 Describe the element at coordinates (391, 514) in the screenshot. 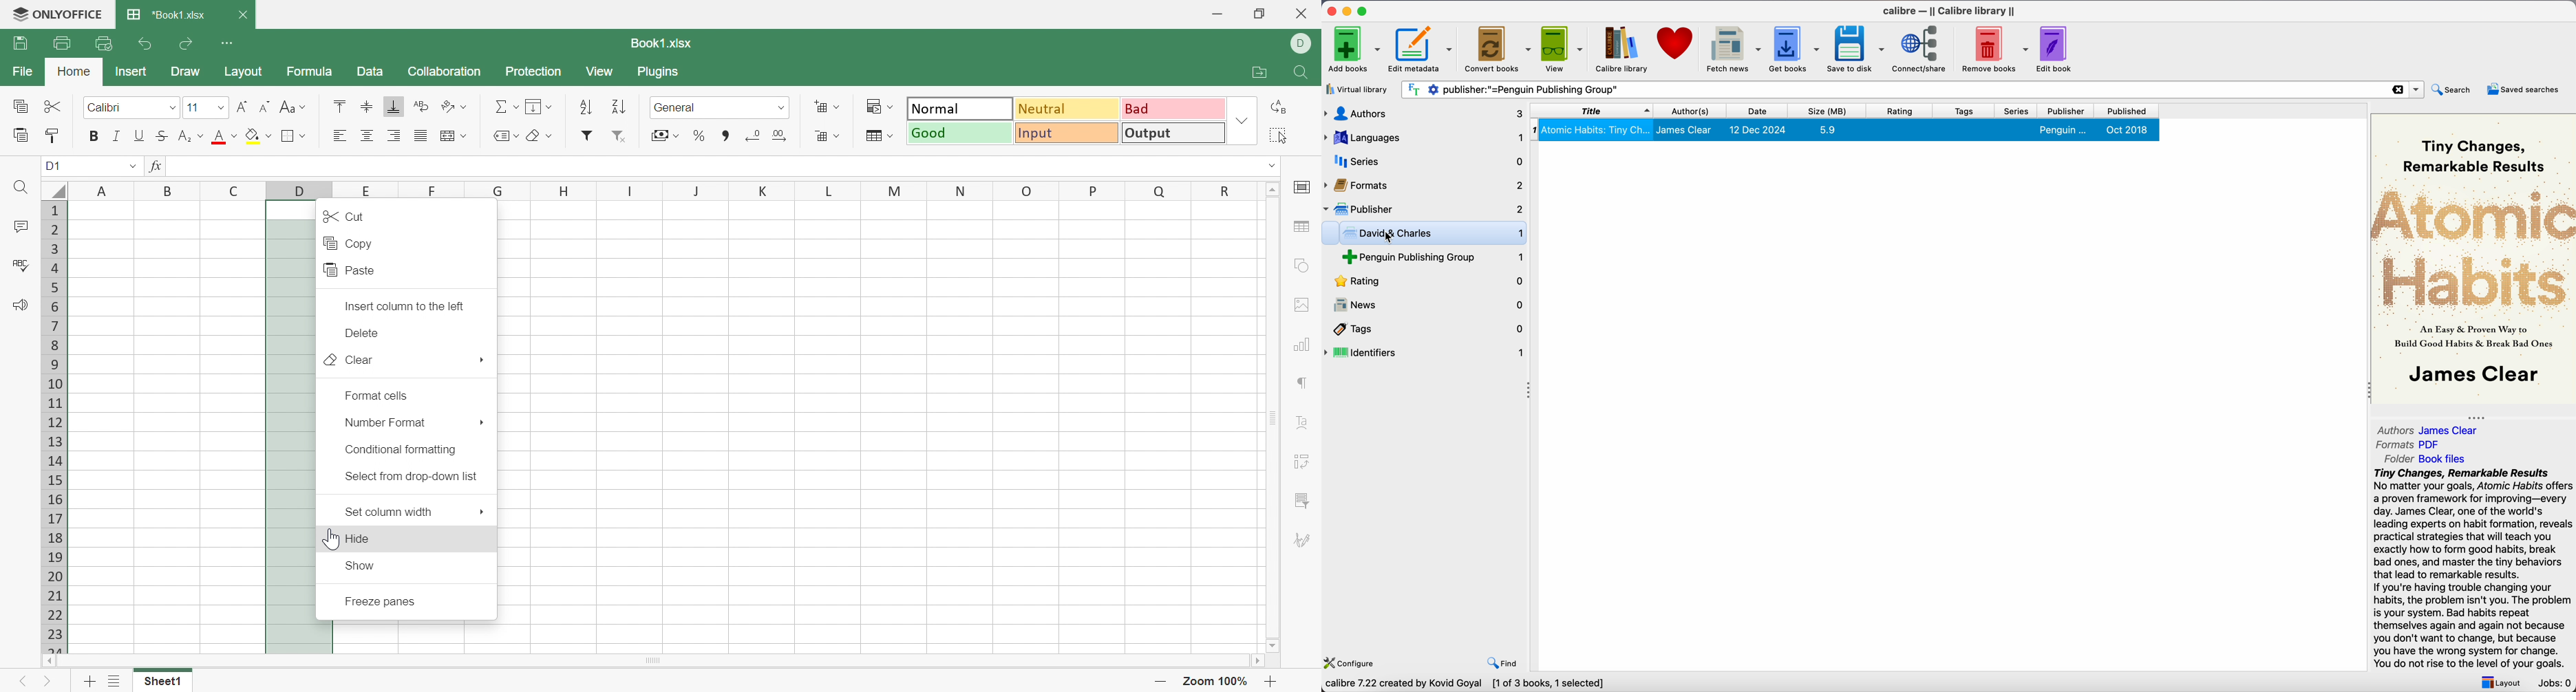

I see `Set column width` at that location.